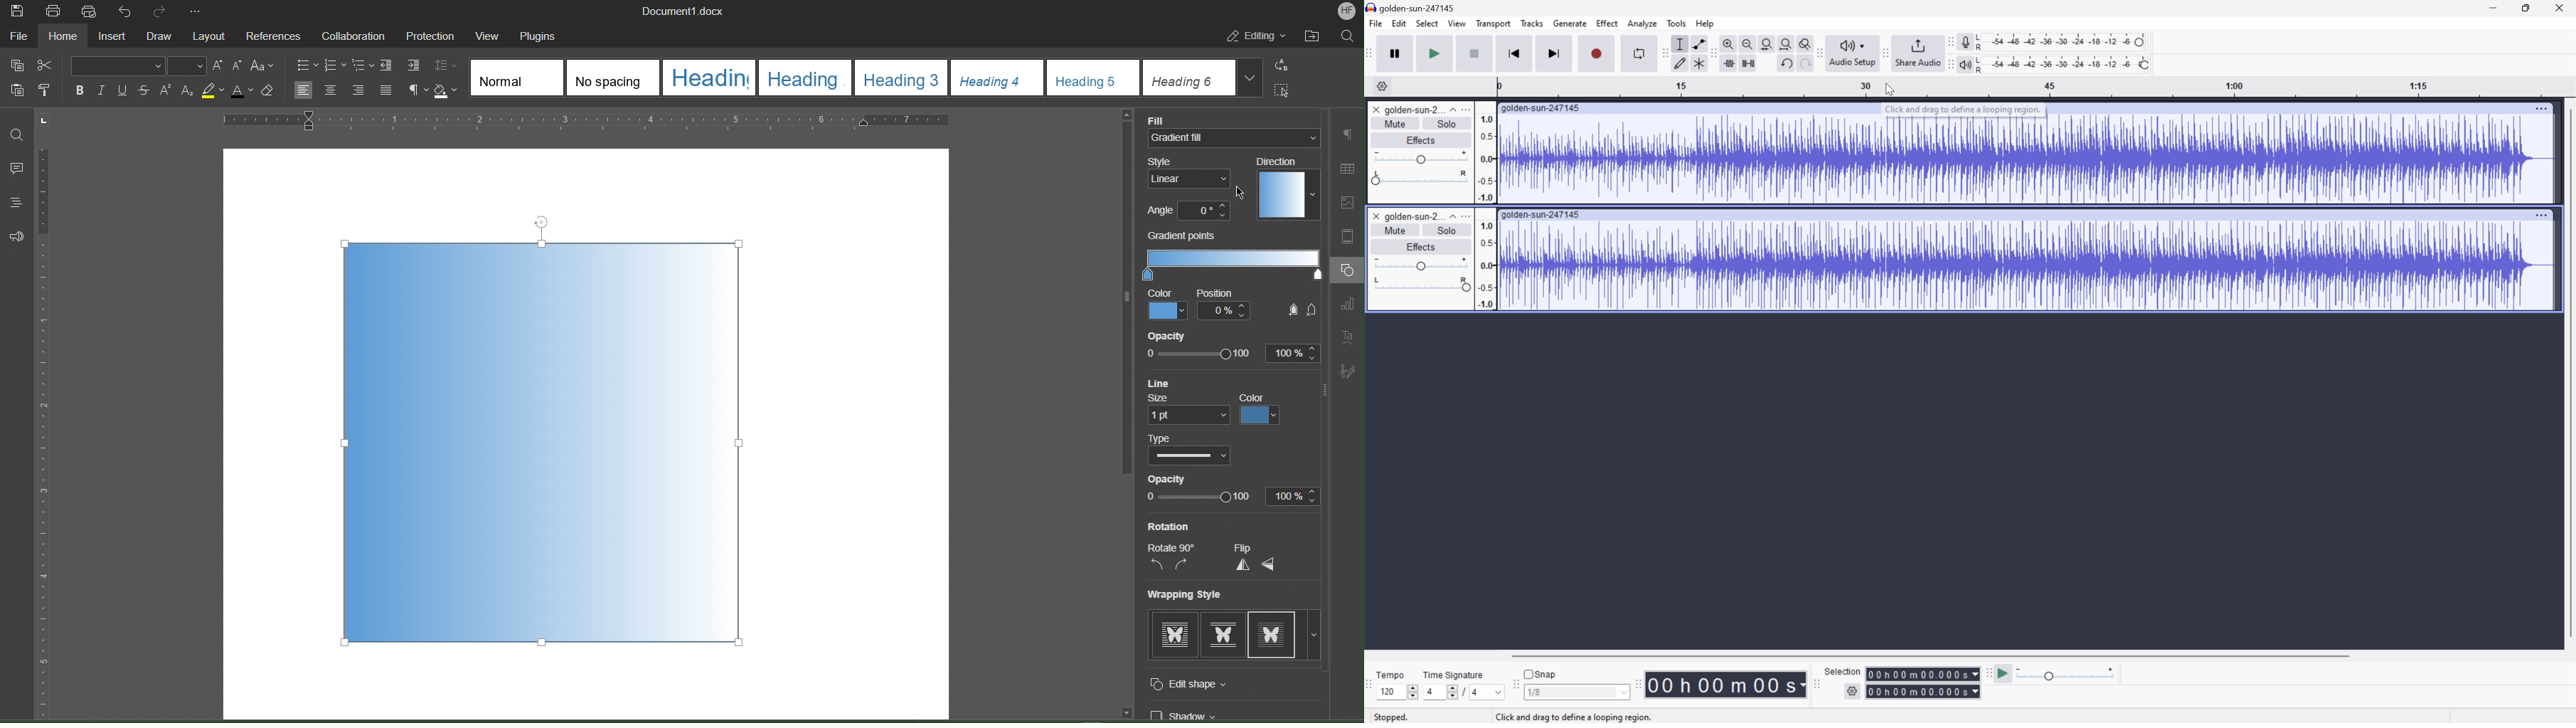 This screenshot has width=2576, height=728. I want to click on Font Size, so click(186, 67).